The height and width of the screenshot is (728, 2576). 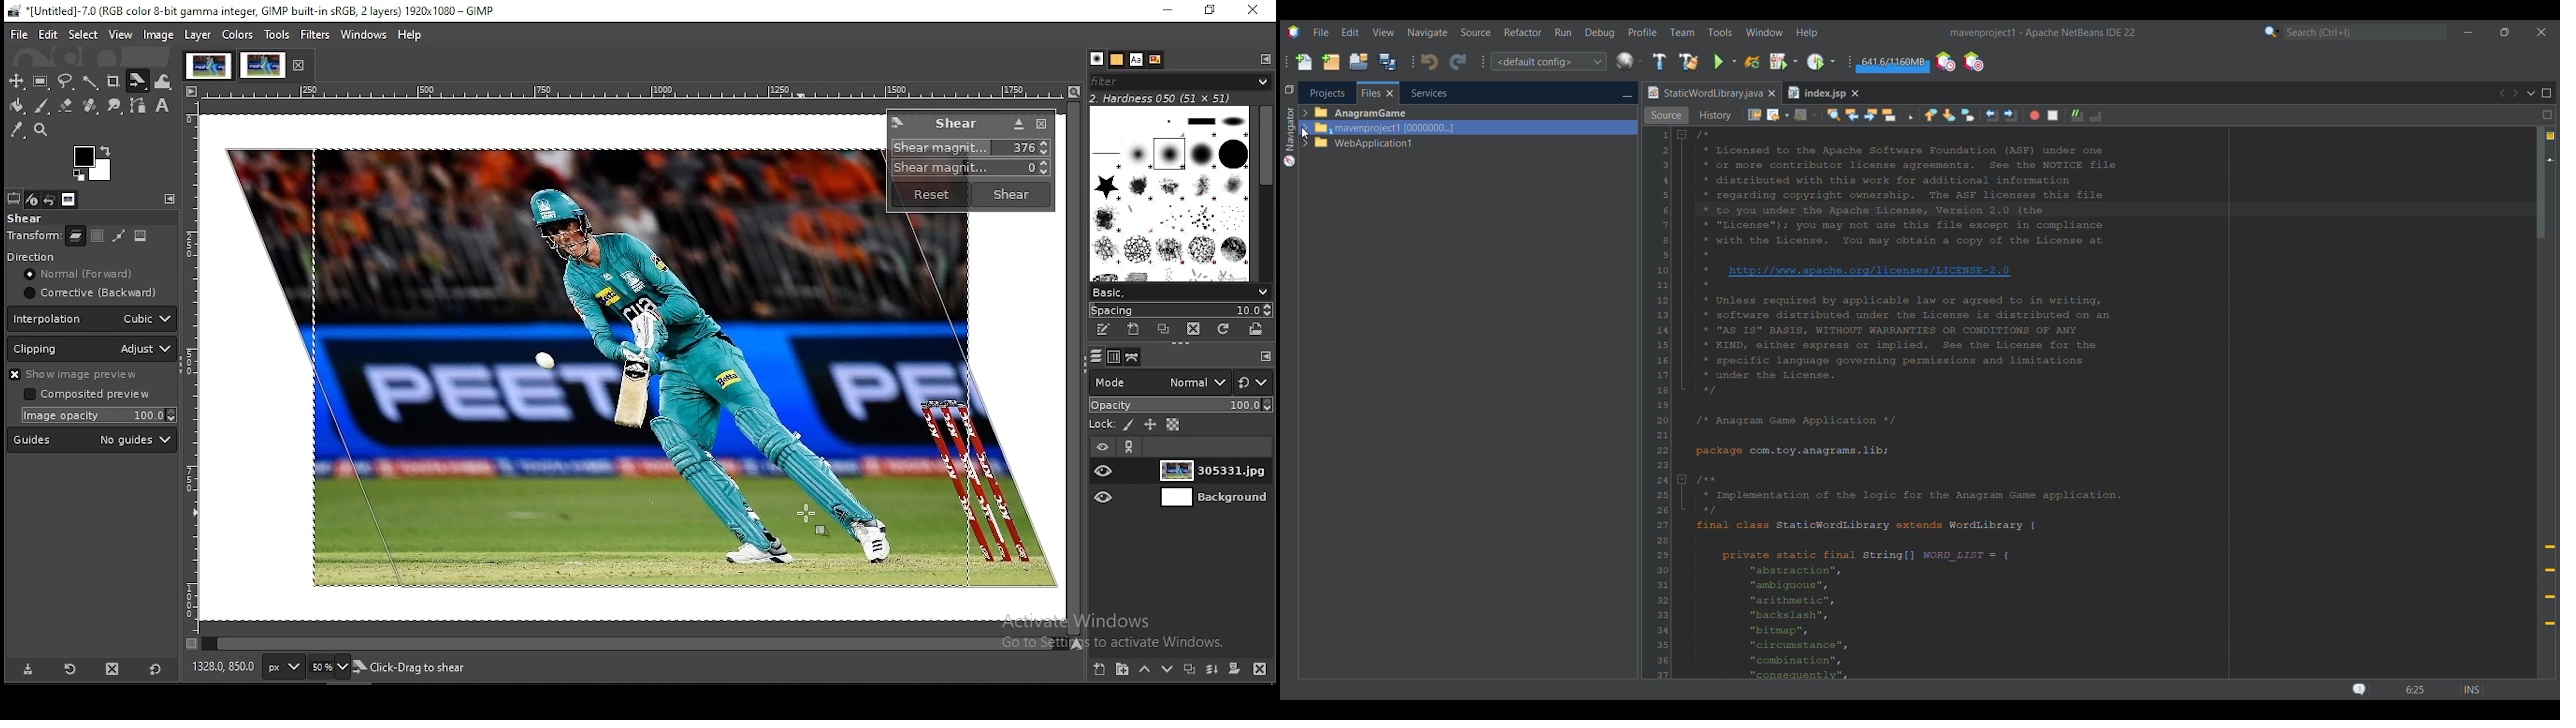 I want to click on lock position and size, so click(x=1153, y=426).